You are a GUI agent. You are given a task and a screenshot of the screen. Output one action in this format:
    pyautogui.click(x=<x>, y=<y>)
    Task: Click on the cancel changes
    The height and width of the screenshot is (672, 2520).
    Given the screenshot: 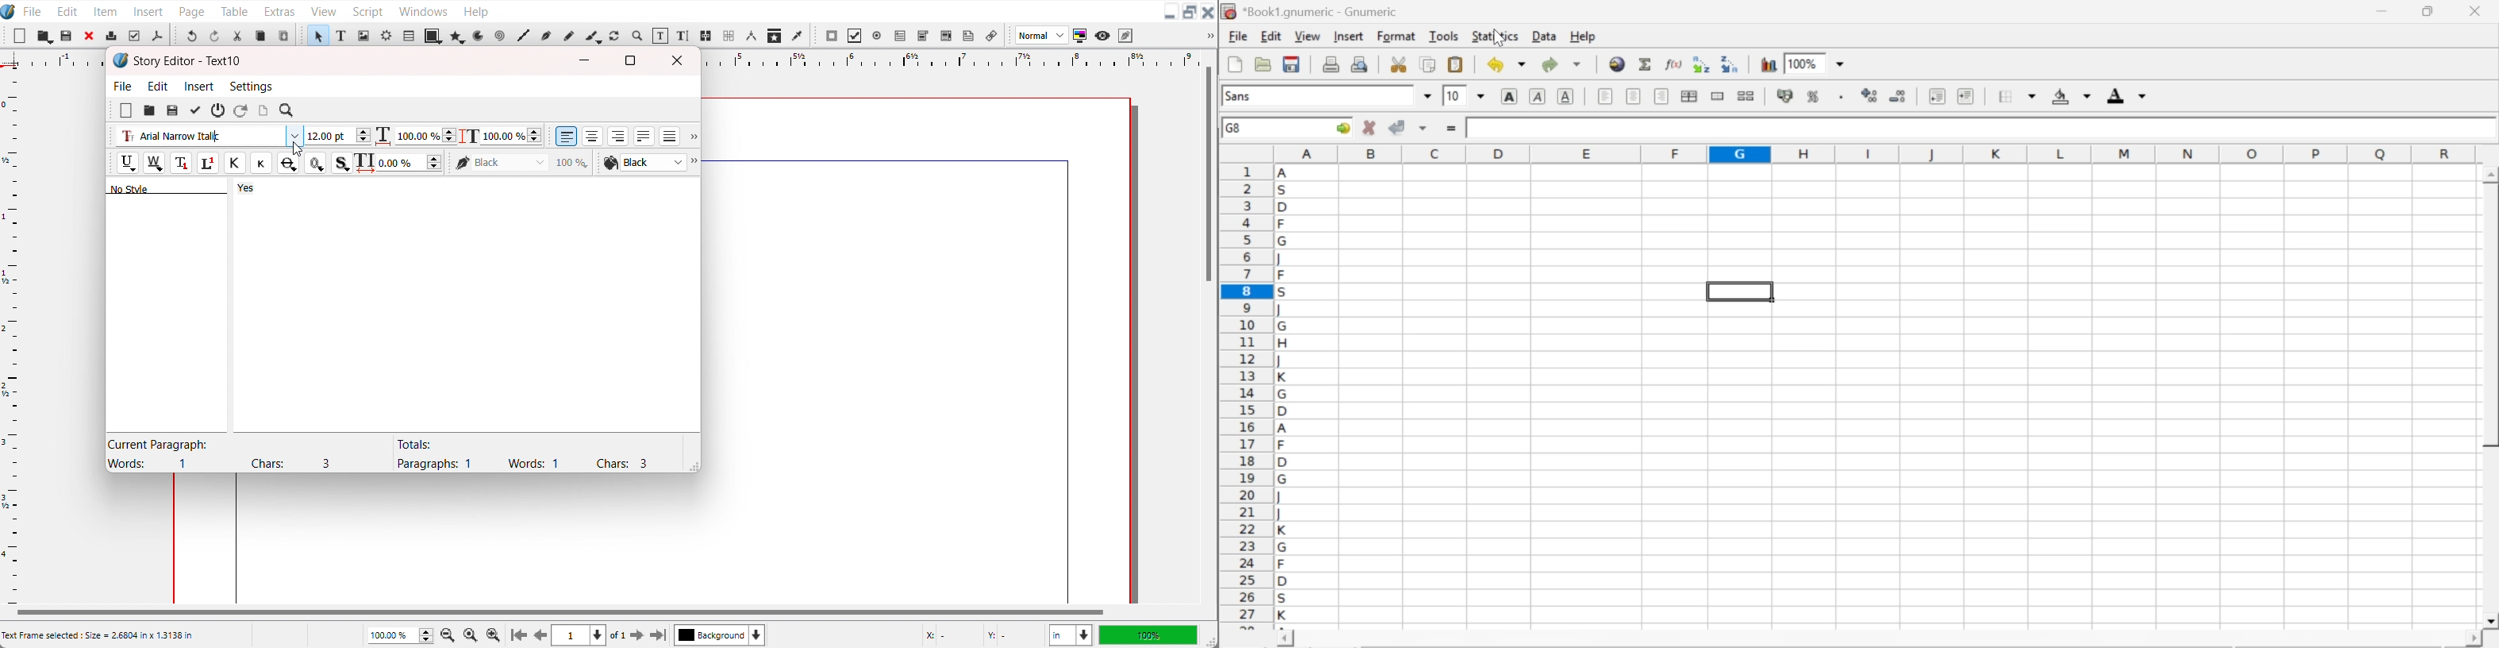 What is the action you would take?
    pyautogui.click(x=1370, y=127)
    